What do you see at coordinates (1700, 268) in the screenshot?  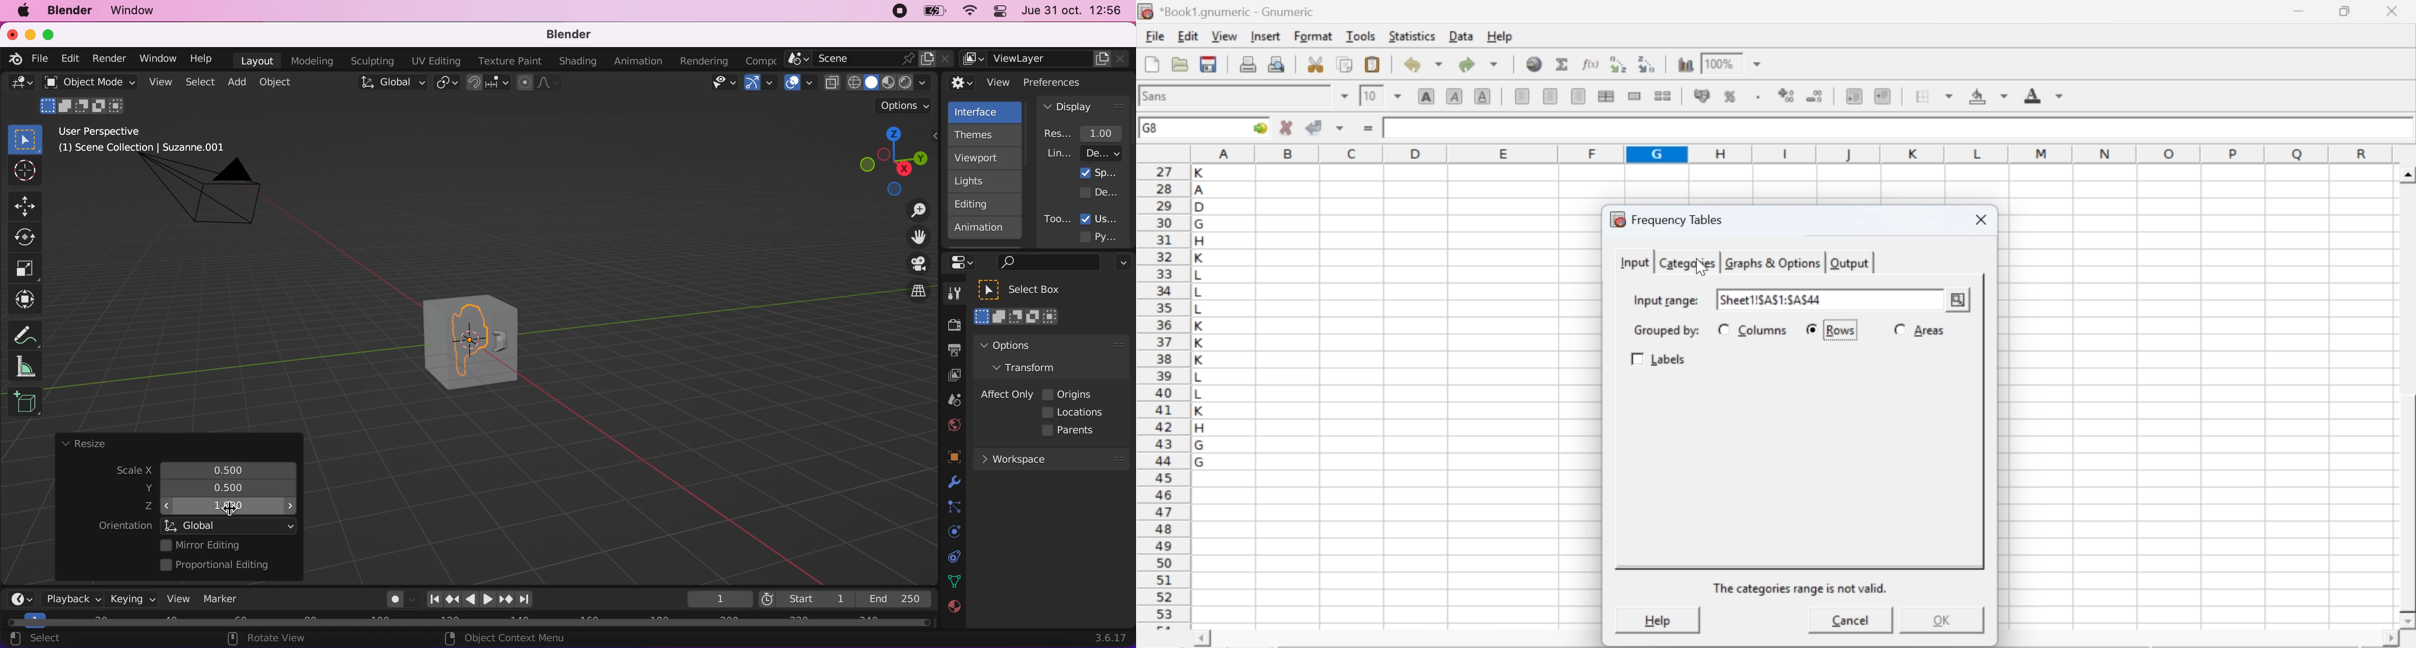 I see `cursor` at bounding box center [1700, 268].